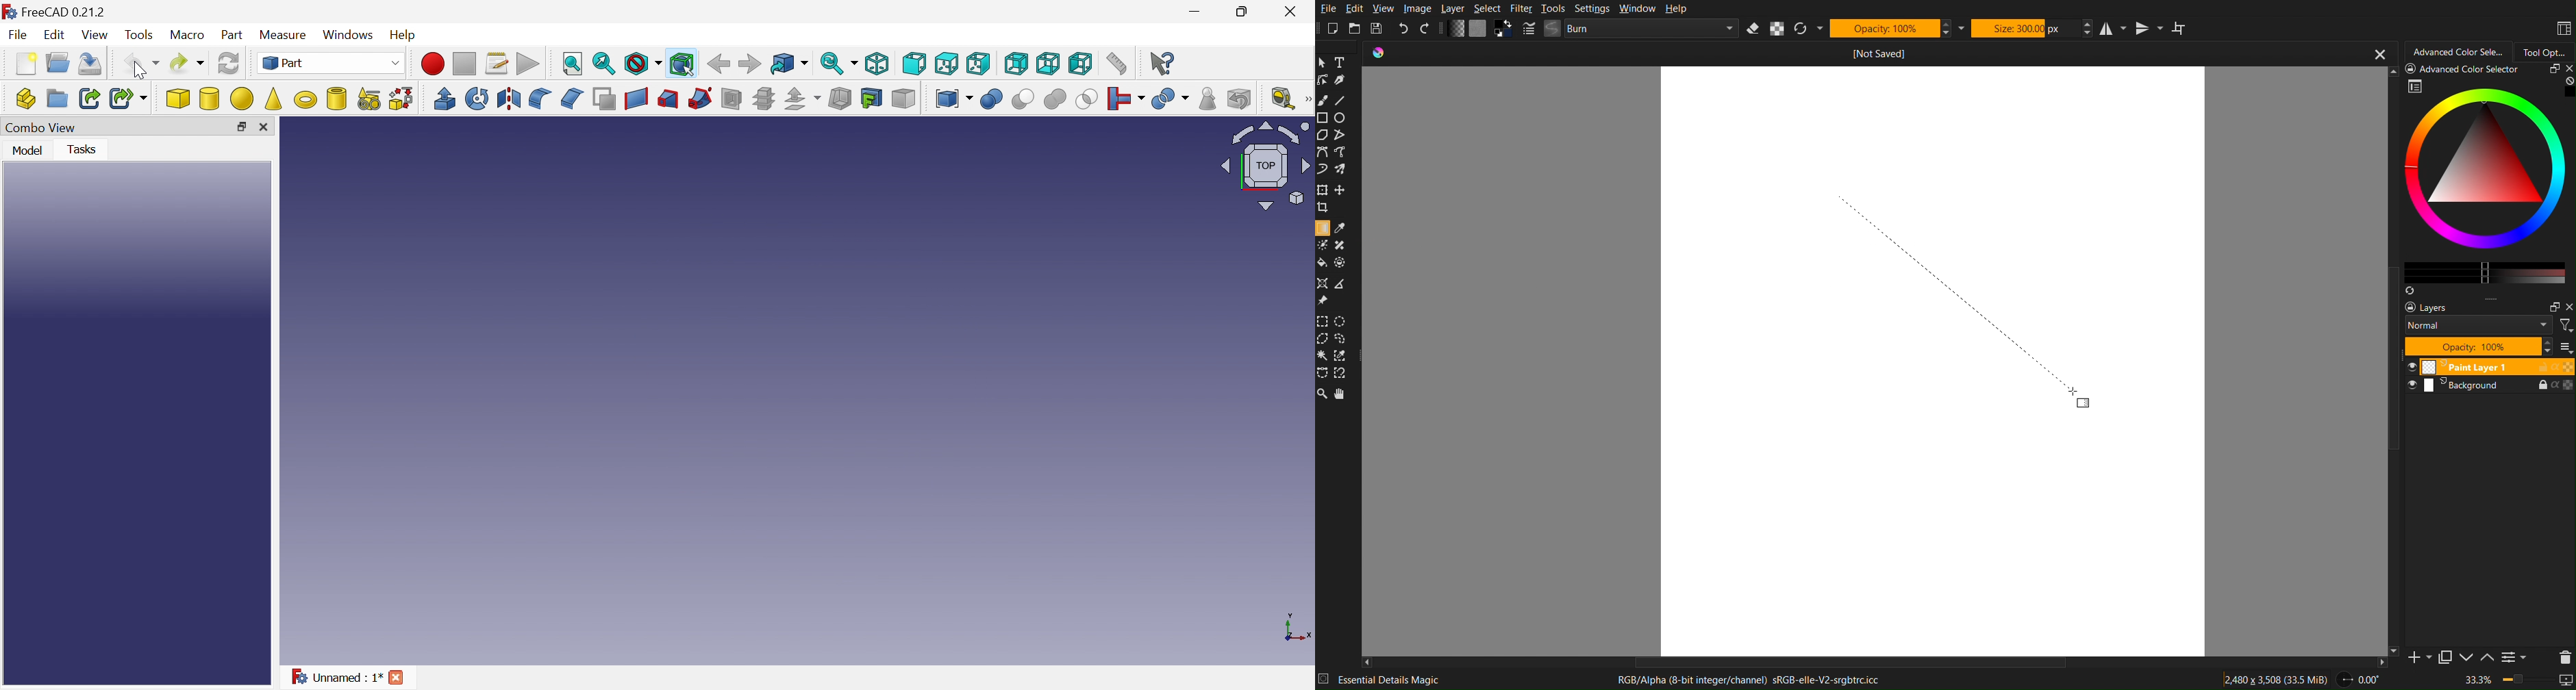 This screenshot has height=700, width=2576. Describe the element at coordinates (1674, 9) in the screenshot. I see `Help` at that location.